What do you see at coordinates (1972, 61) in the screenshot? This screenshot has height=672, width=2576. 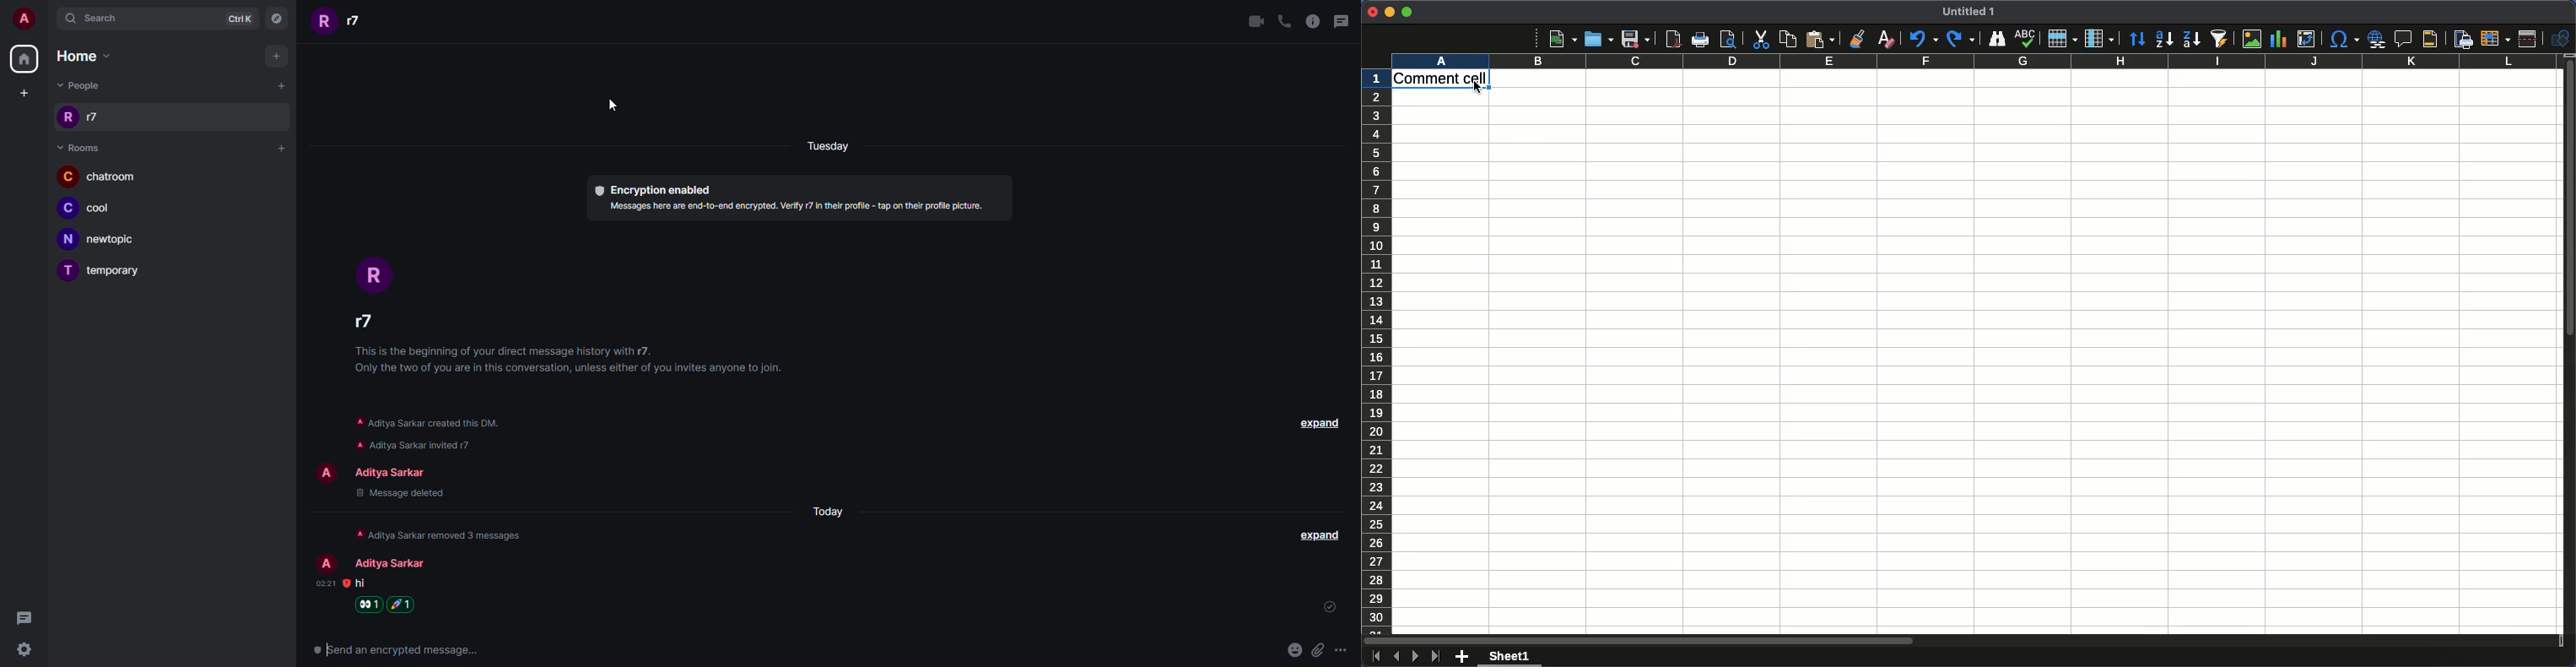 I see `Column` at bounding box center [1972, 61].